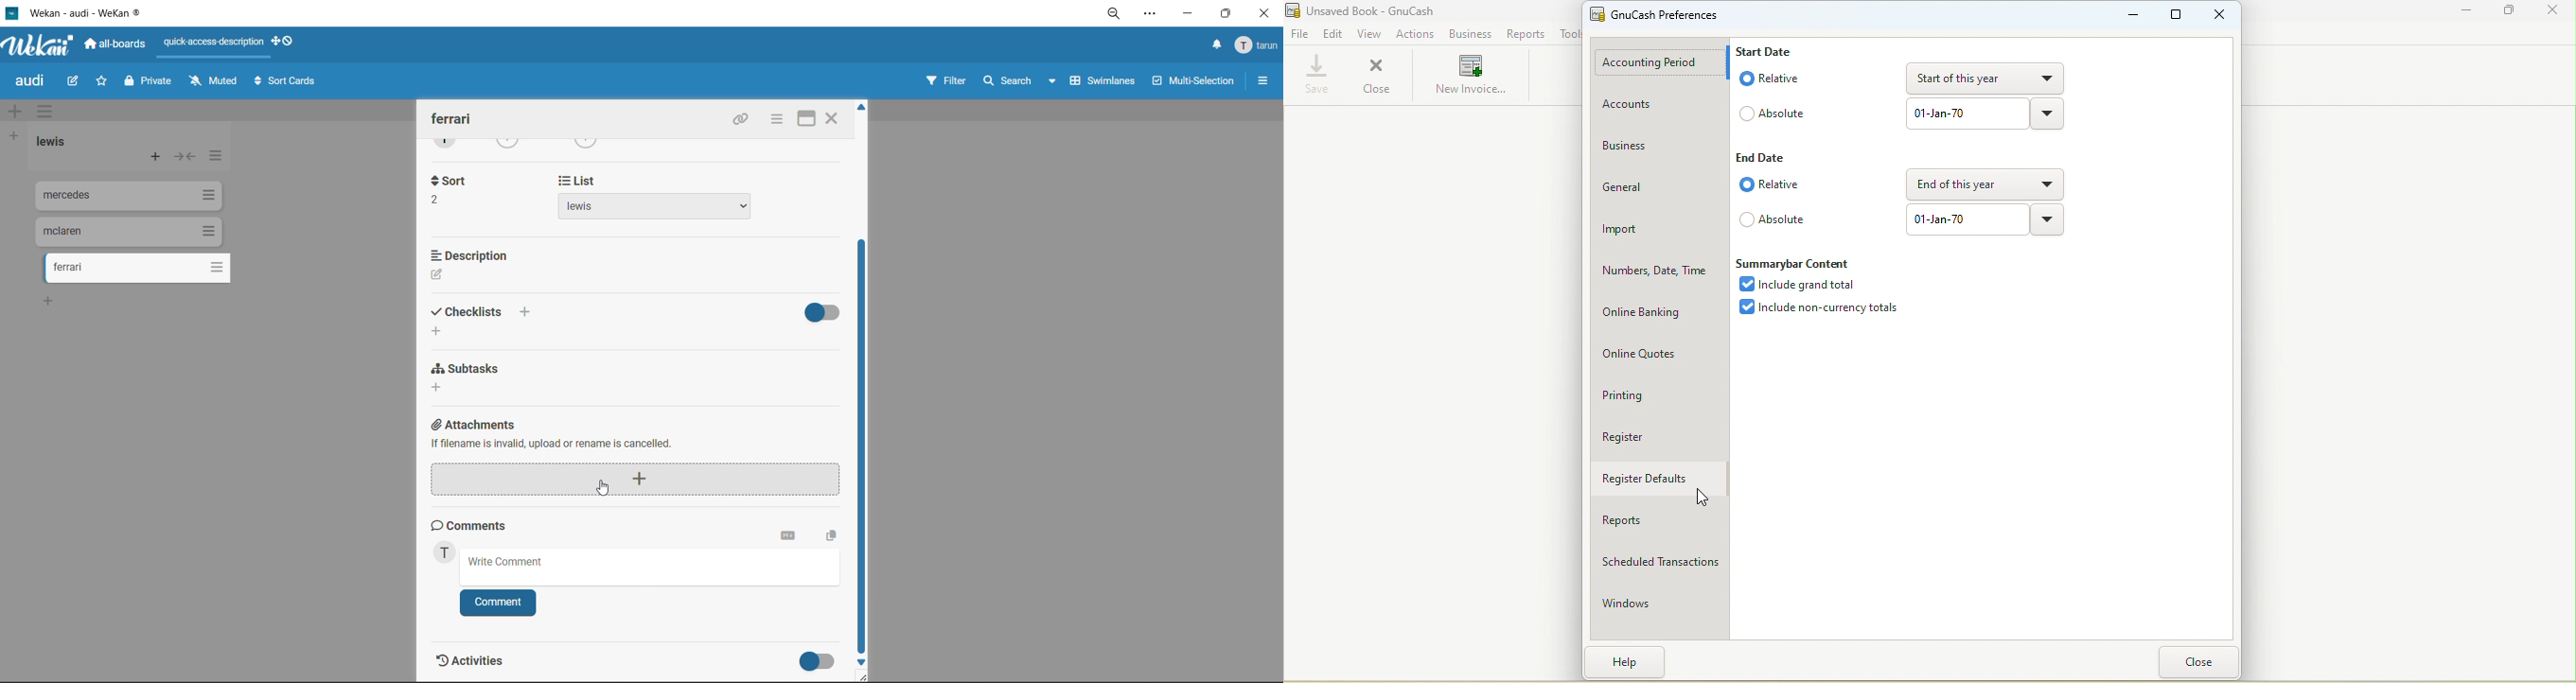  I want to click on Scheduled transactions, so click(1658, 566).